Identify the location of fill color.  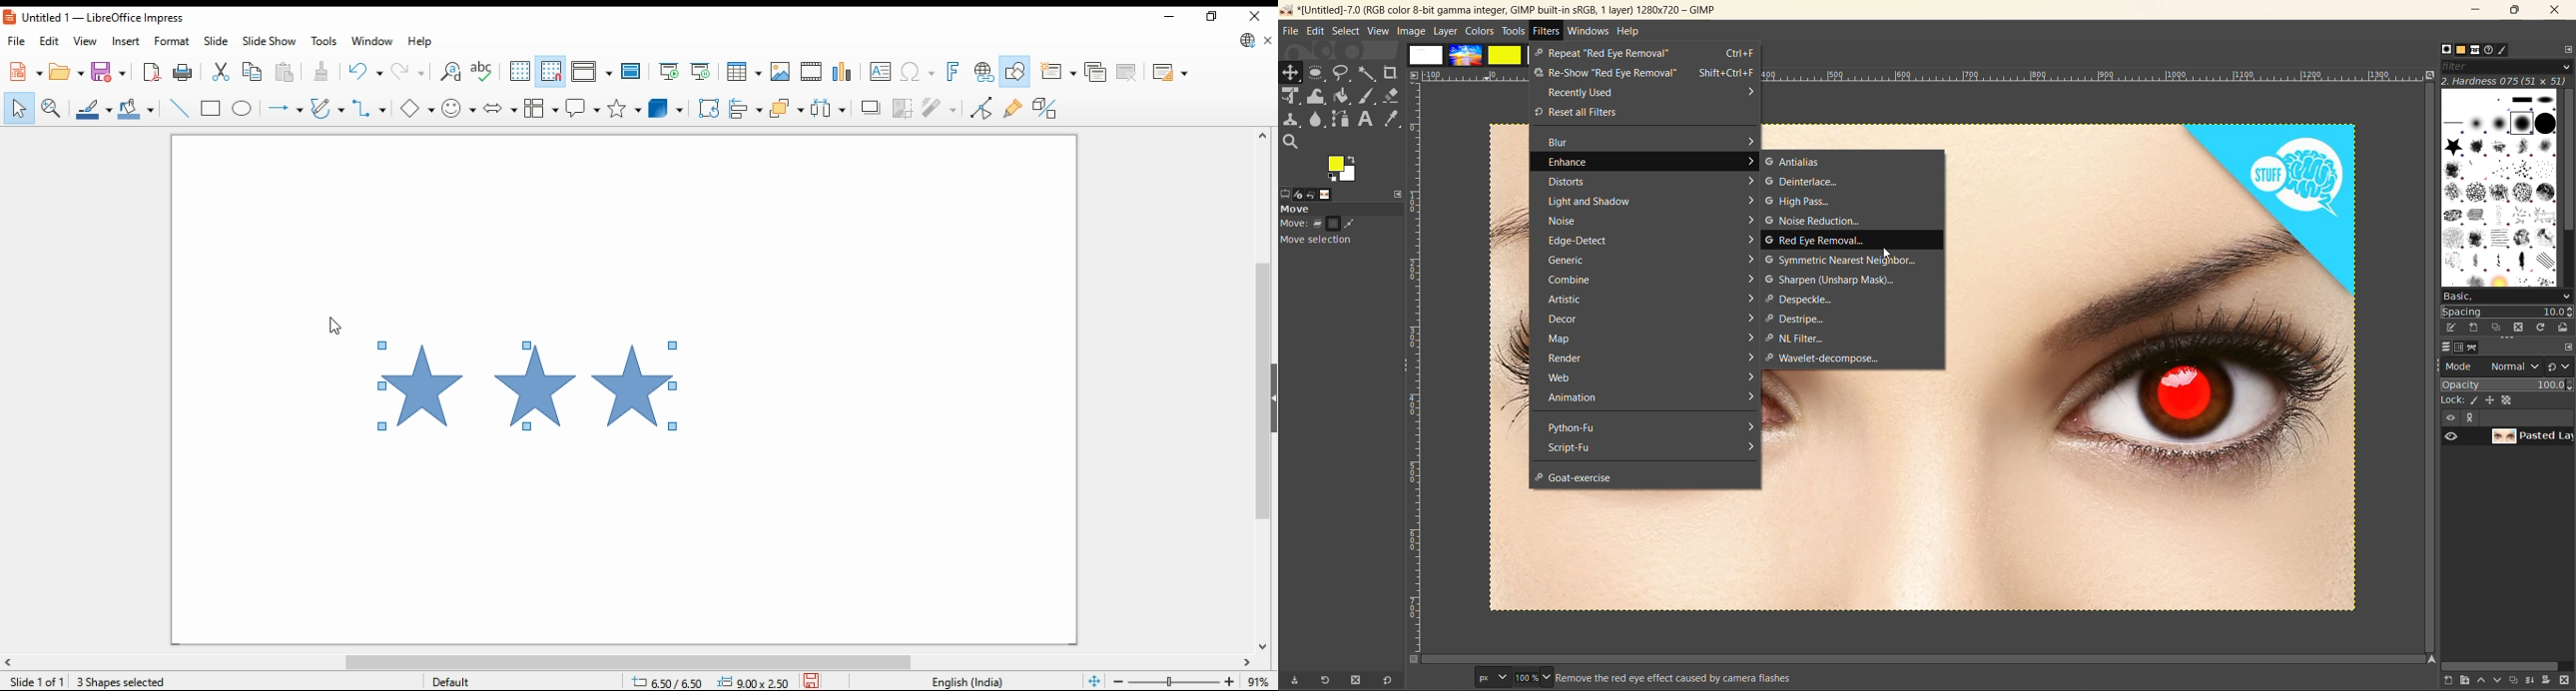
(139, 108).